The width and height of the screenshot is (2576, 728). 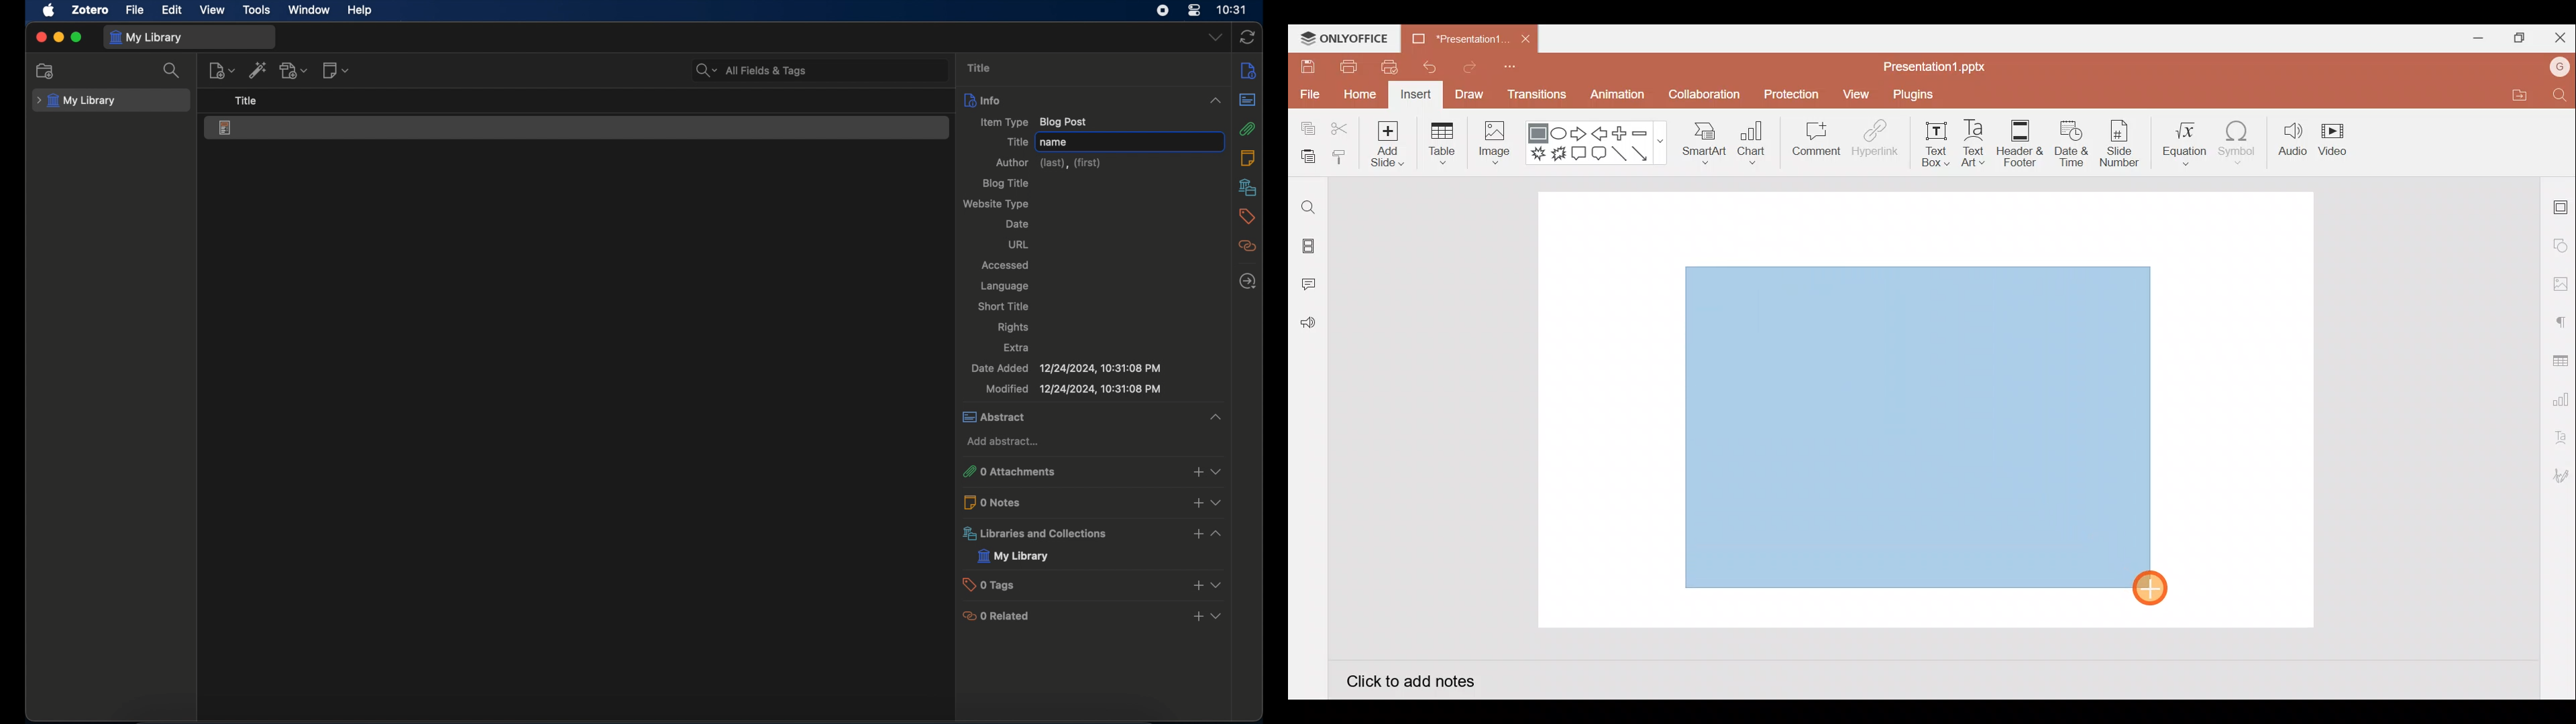 What do you see at coordinates (1916, 424) in the screenshot?
I see `Inserted rectangle shape on presentation slide` at bounding box center [1916, 424].